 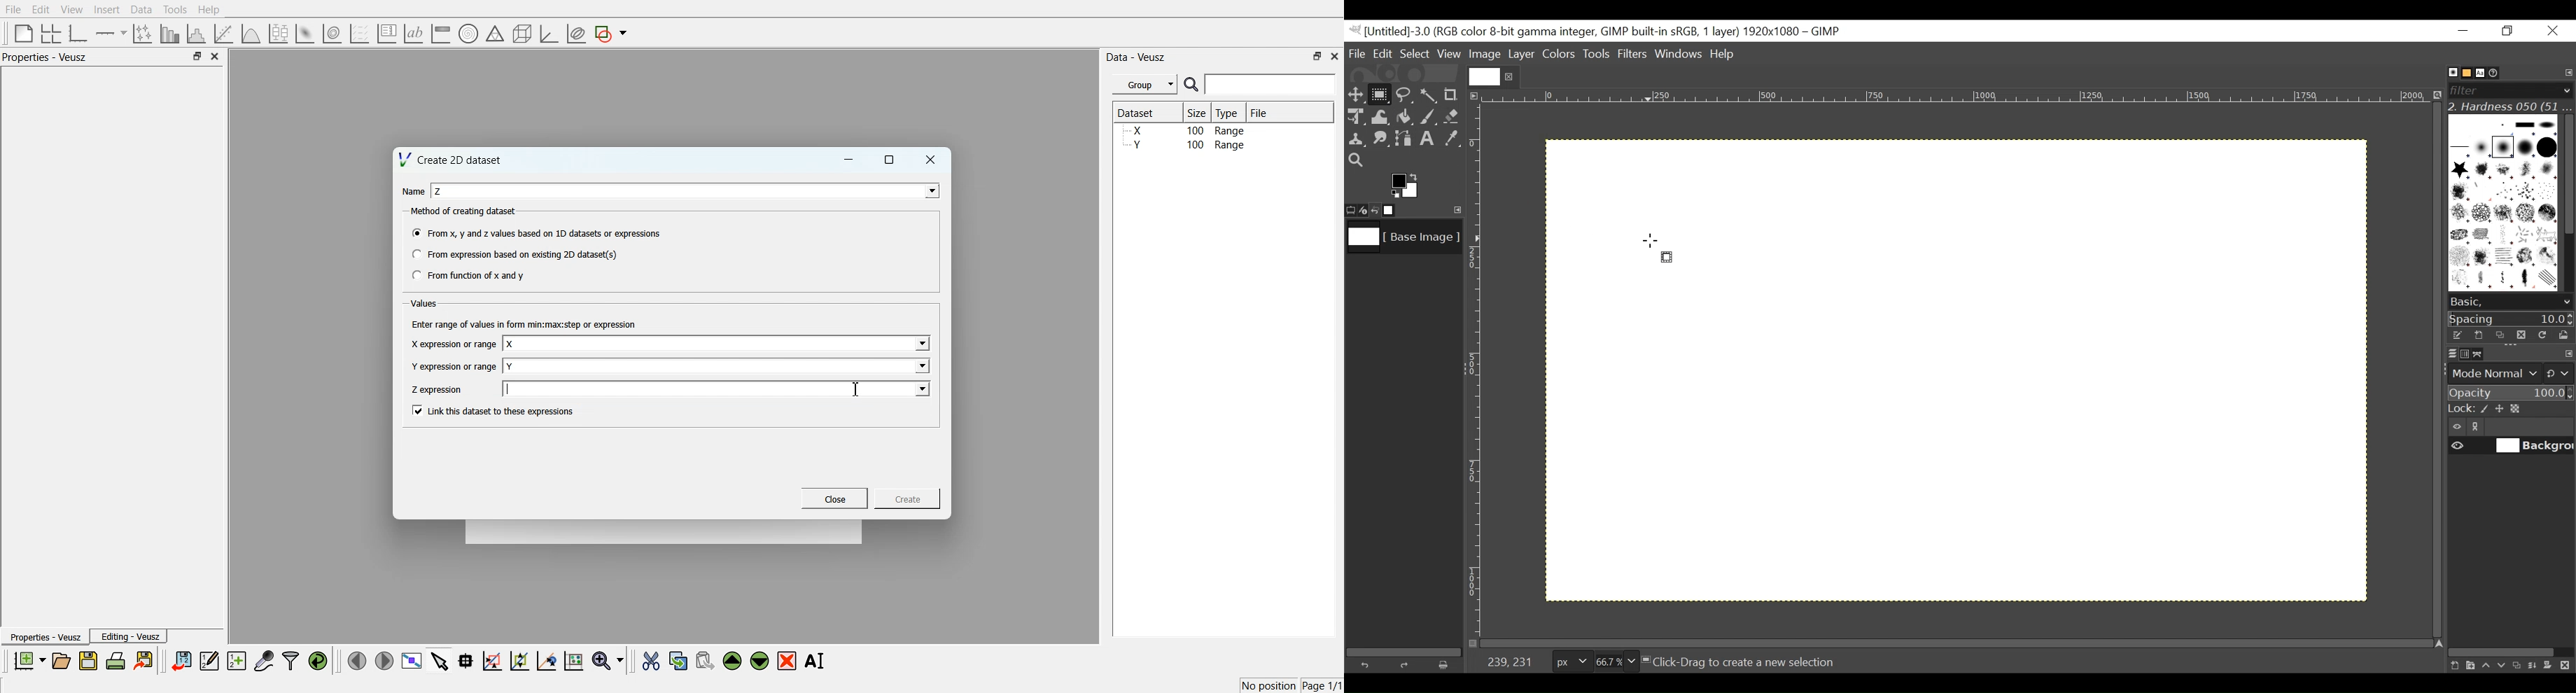 What do you see at coordinates (1402, 240) in the screenshot?
I see `Image` at bounding box center [1402, 240].